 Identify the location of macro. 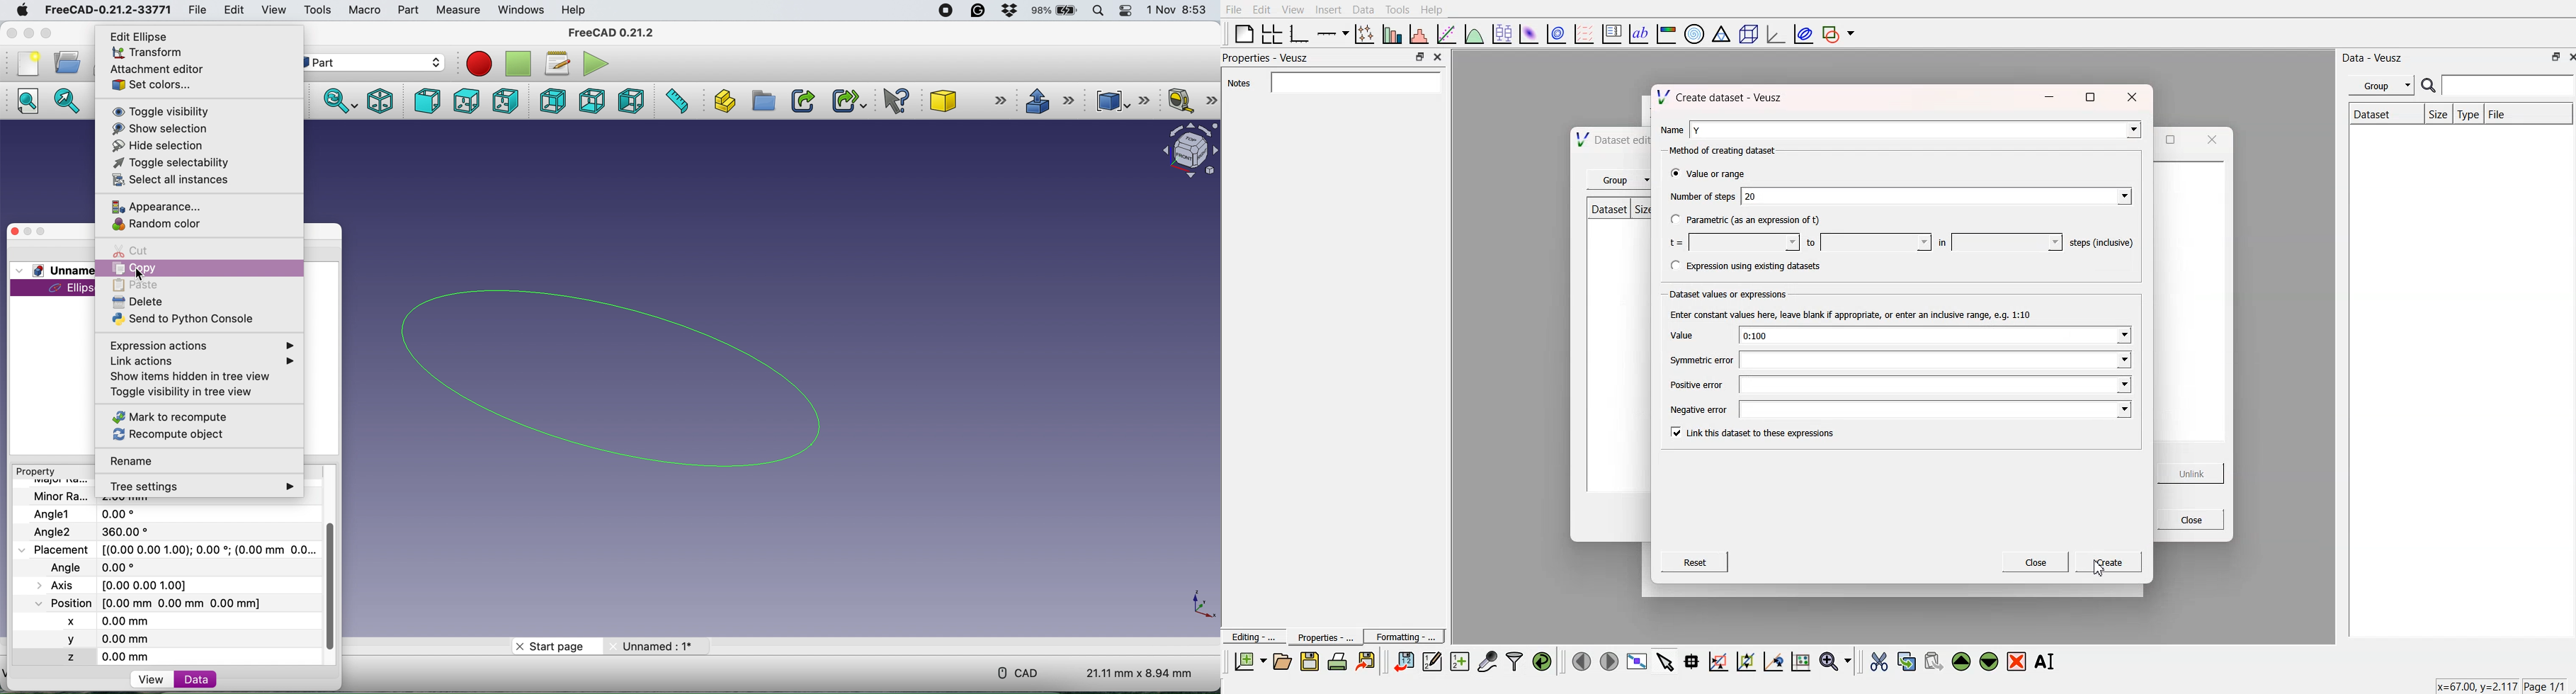
(364, 11).